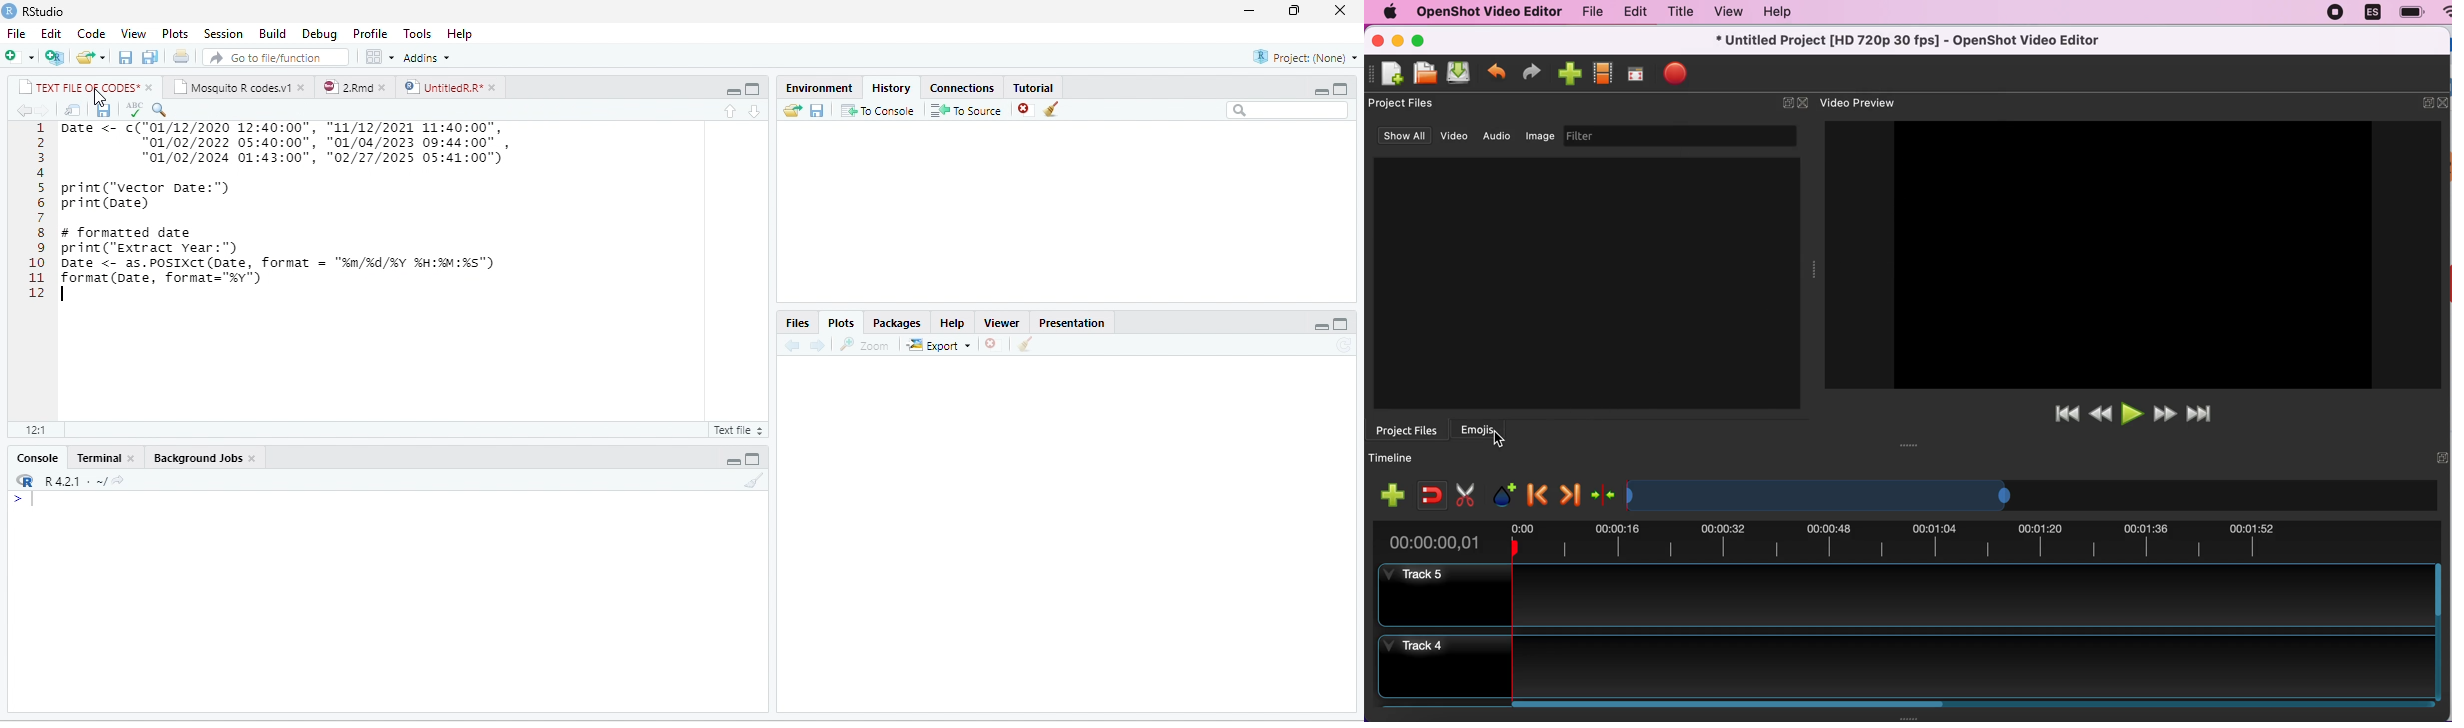 This screenshot has width=2464, height=728. Describe the element at coordinates (1250, 11) in the screenshot. I see `minimize` at that location.